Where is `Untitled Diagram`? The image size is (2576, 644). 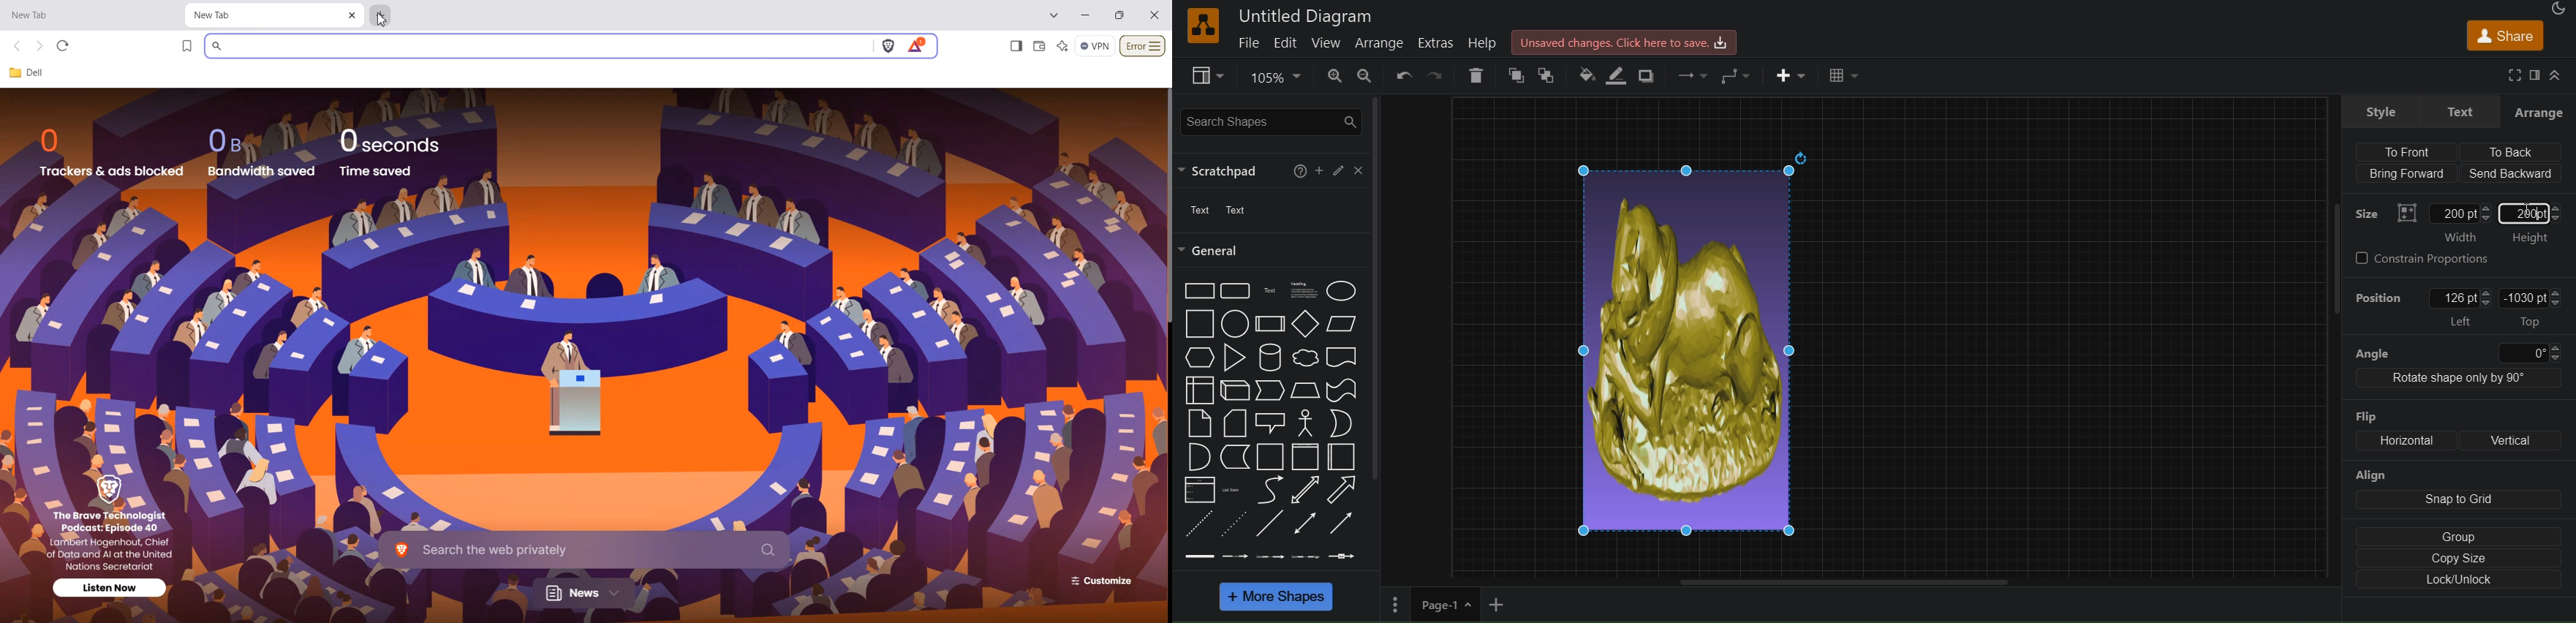 Untitled Diagram is located at coordinates (1308, 17).